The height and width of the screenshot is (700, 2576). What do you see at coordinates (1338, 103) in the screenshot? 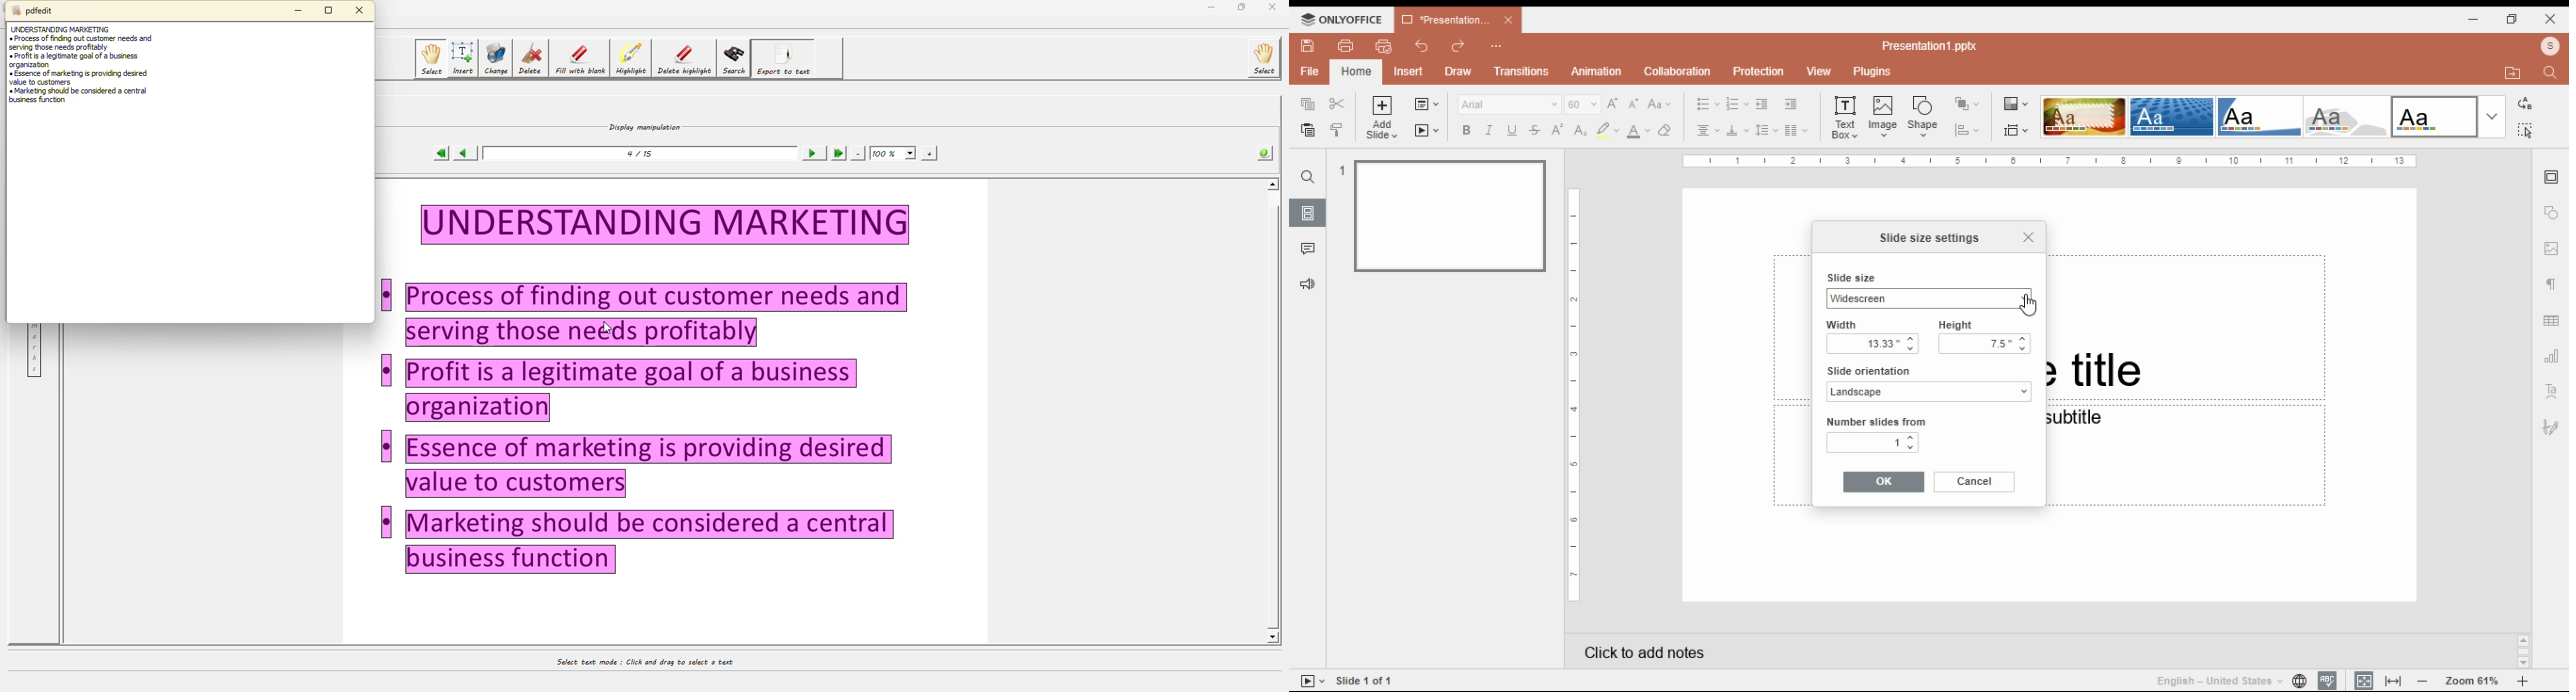
I see `cut` at bounding box center [1338, 103].